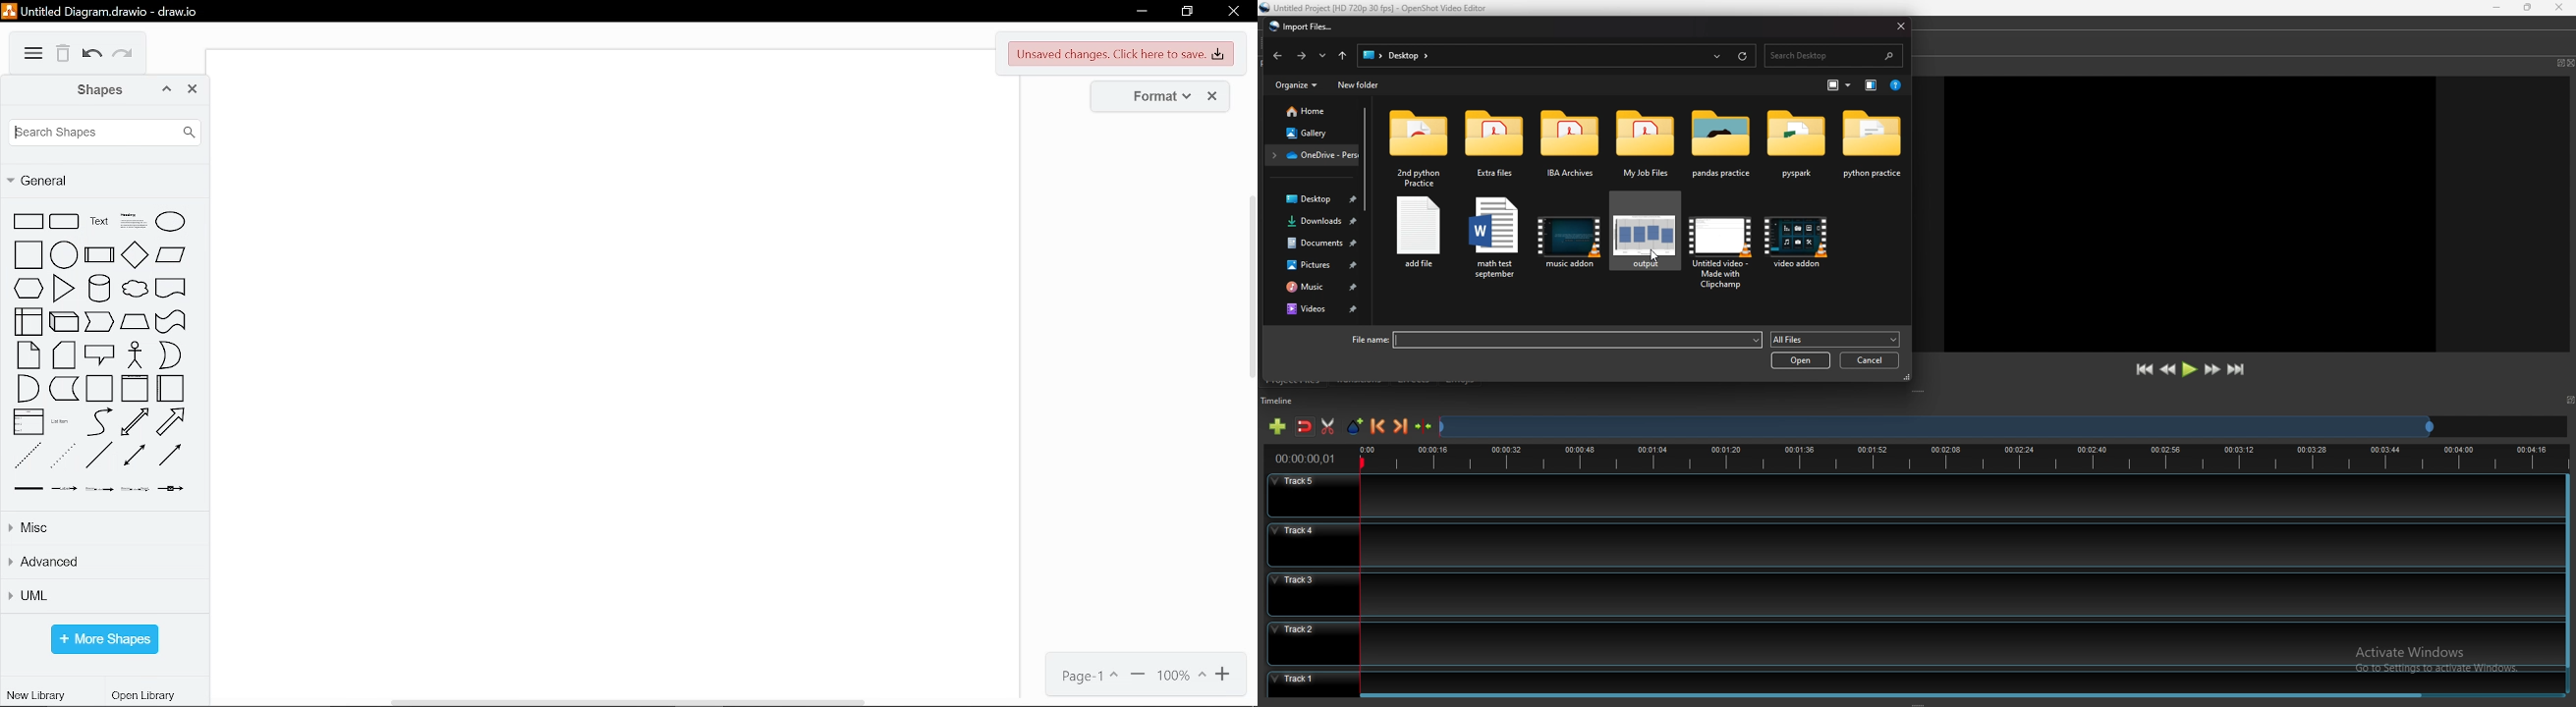 Image resolution: width=2576 pixels, height=728 pixels. Describe the element at coordinates (2528, 7) in the screenshot. I see `resize` at that location.